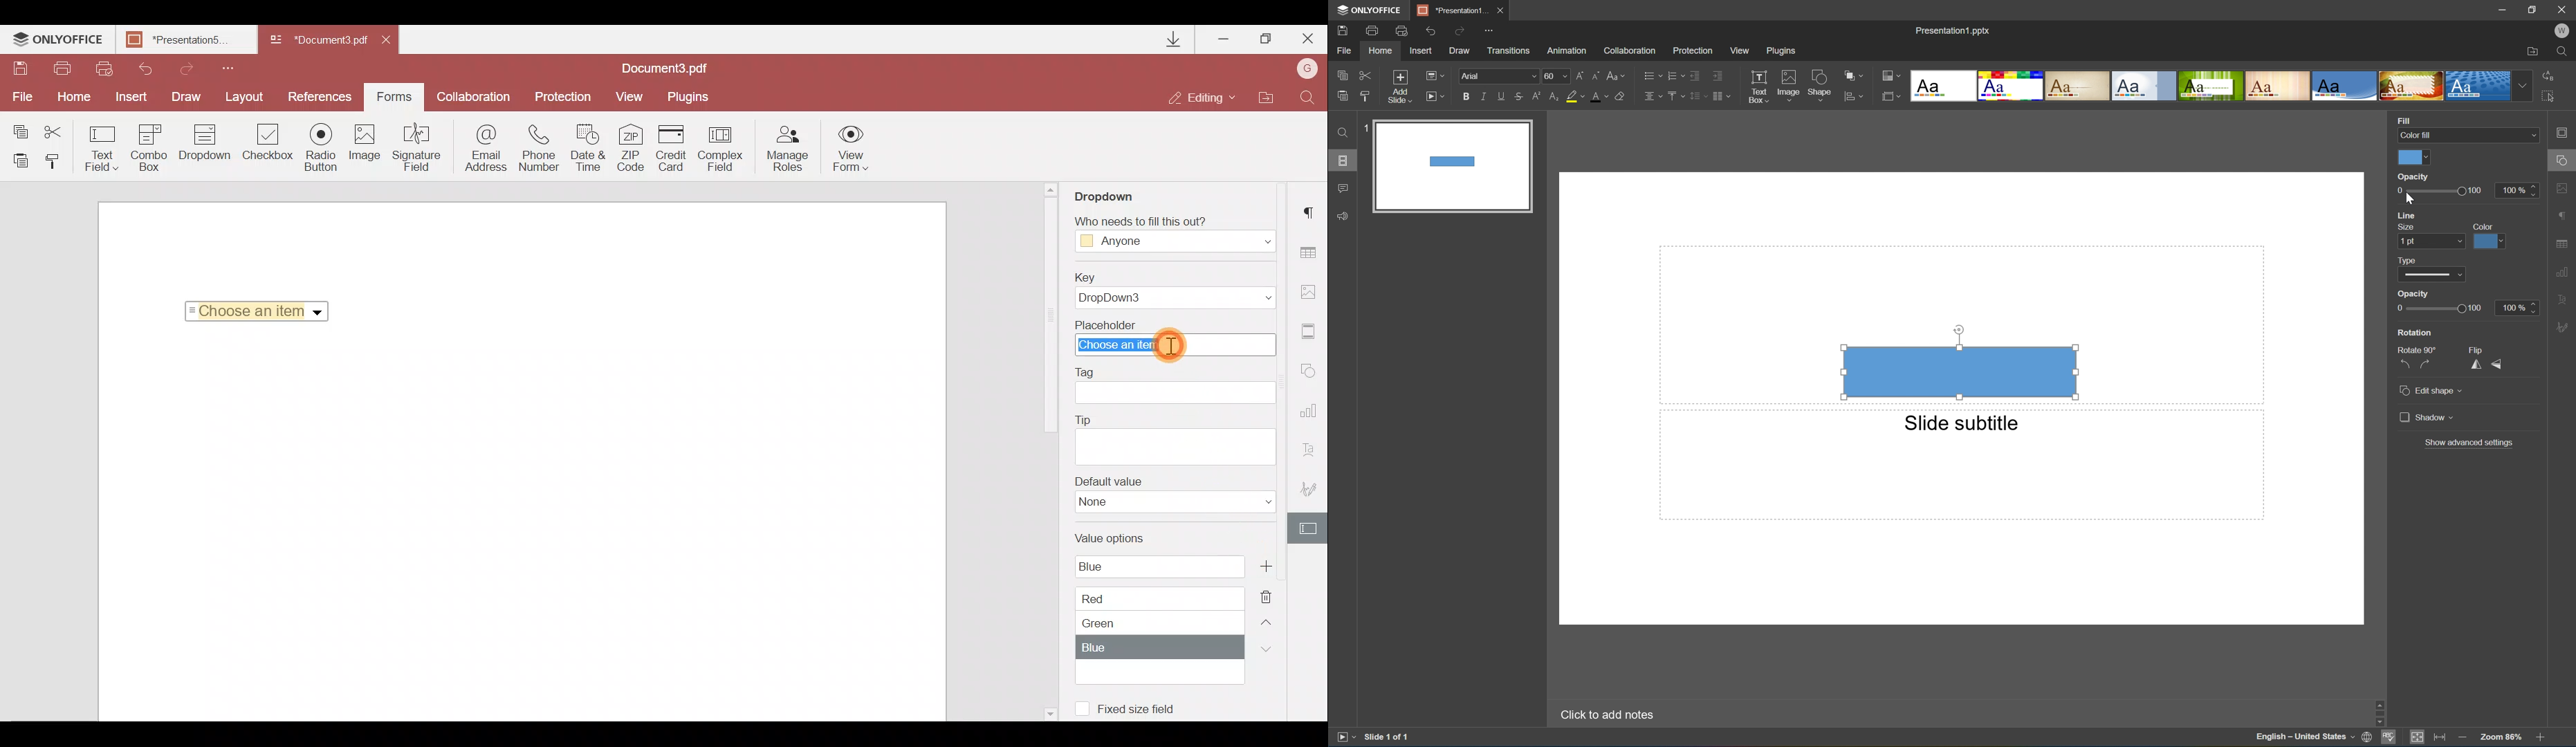  What do you see at coordinates (268, 143) in the screenshot?
I see `Checkbox` at bounding box center [268, 143].